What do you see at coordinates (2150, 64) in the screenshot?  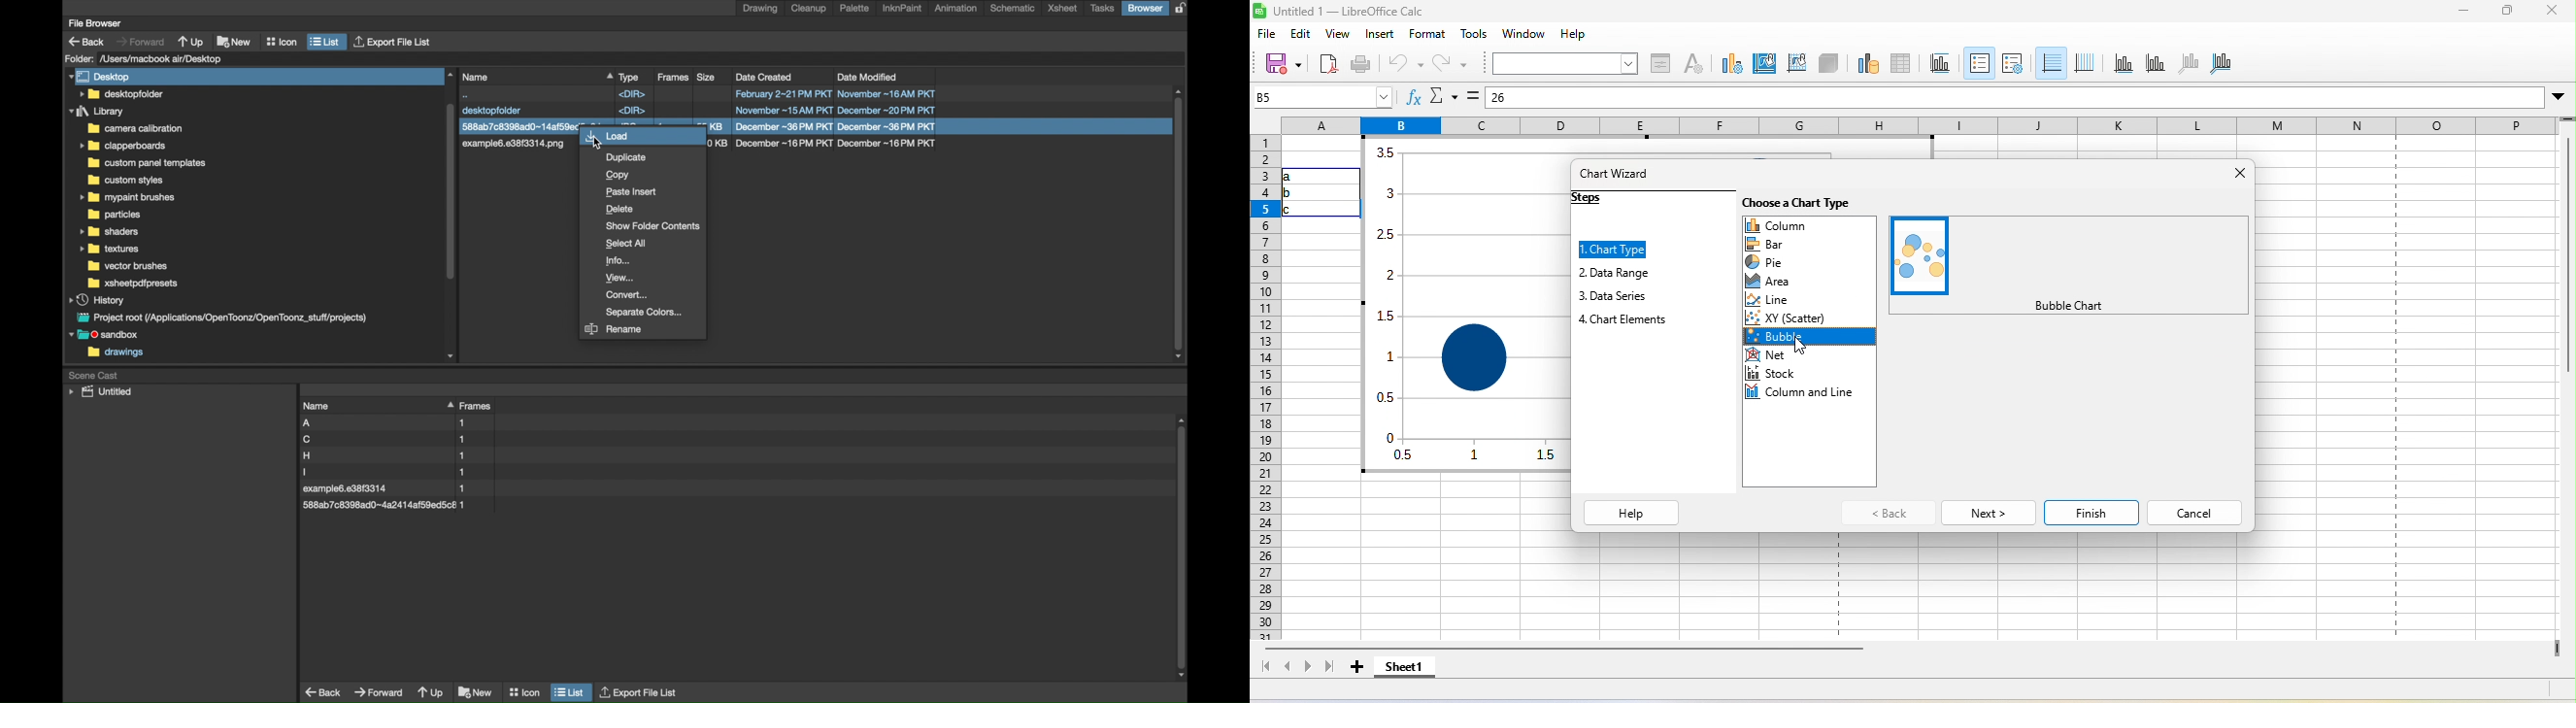 I see `y axis` at bounding box center [2150, 64].